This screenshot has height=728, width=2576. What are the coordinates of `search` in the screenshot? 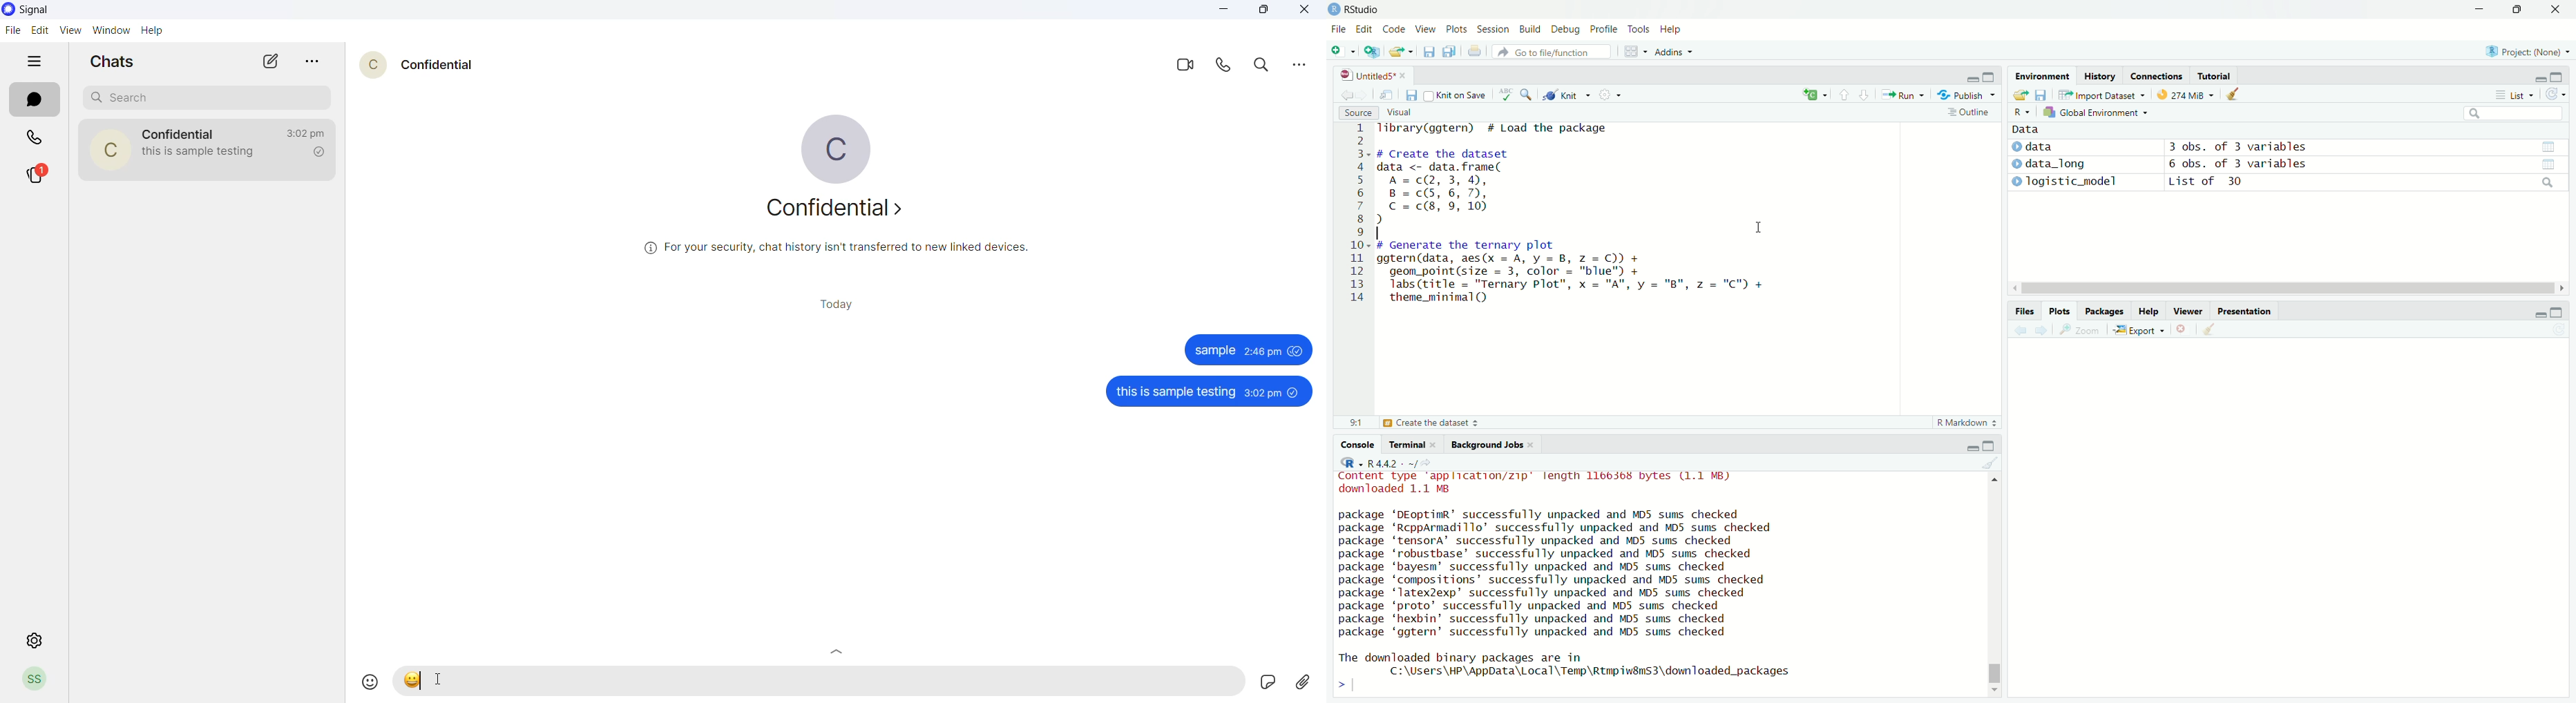 It's located at (2512, 115).